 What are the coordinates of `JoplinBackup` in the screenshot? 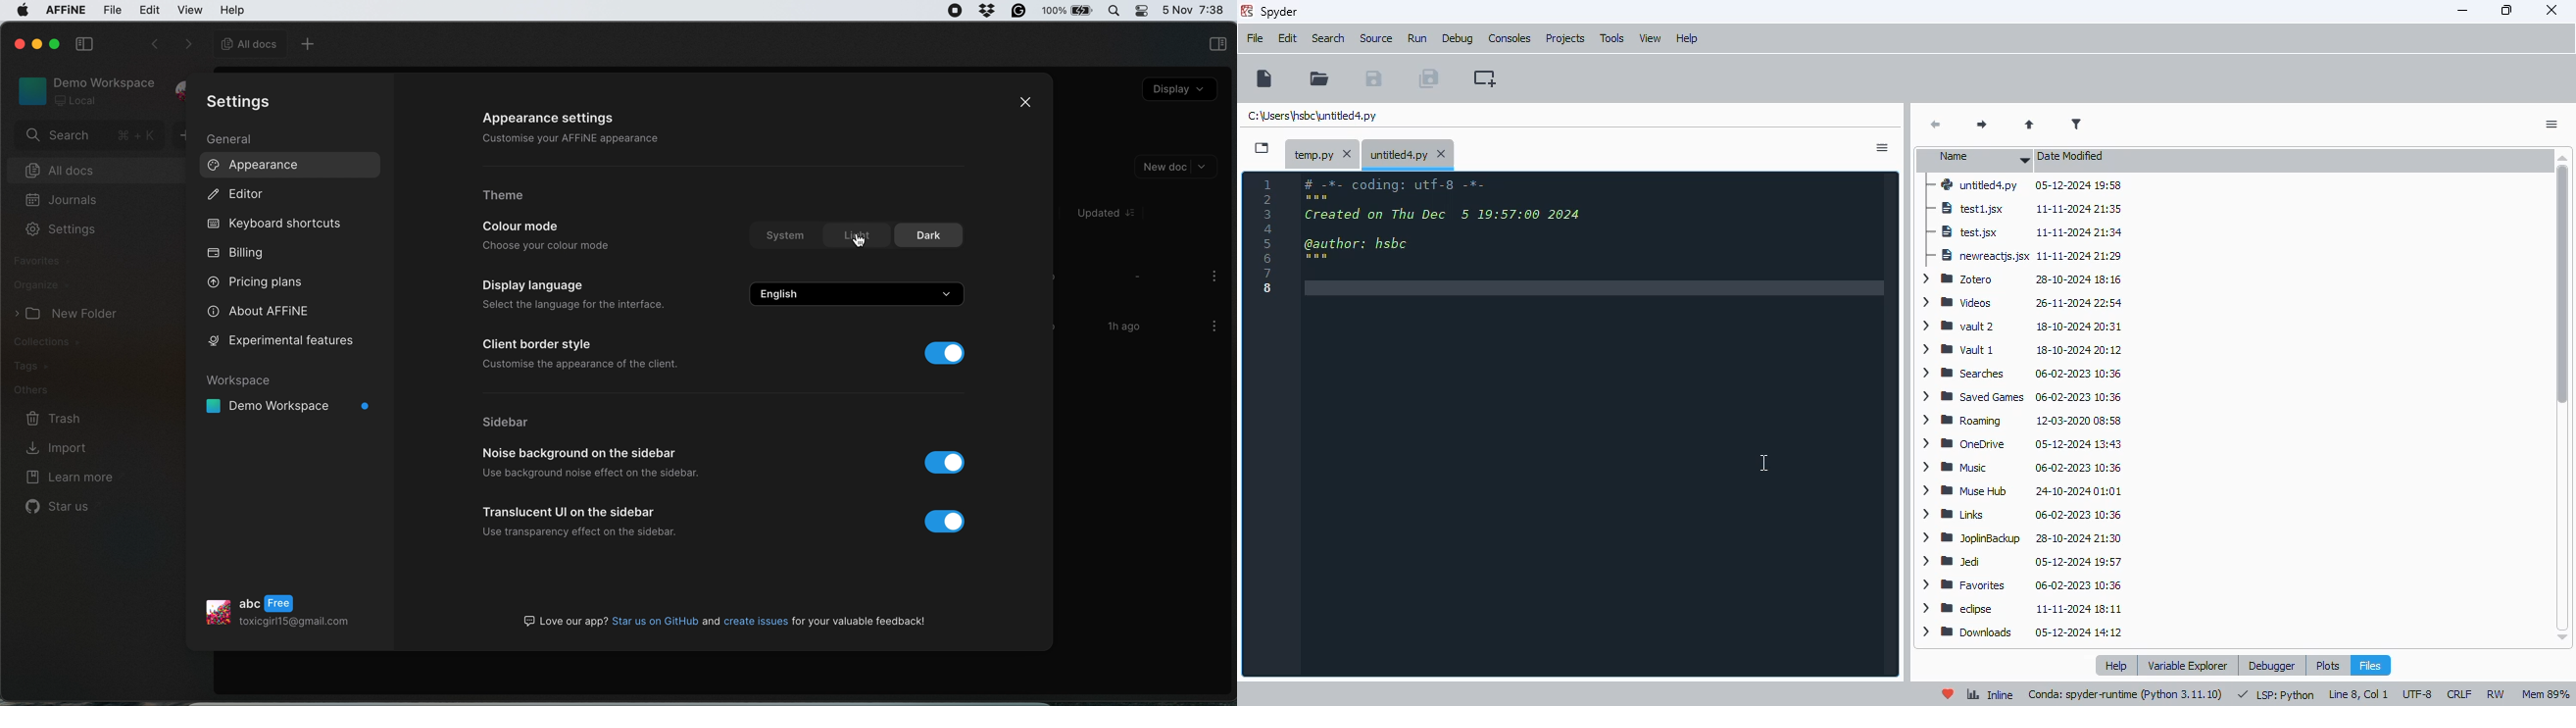 It's located at (1975, 536).